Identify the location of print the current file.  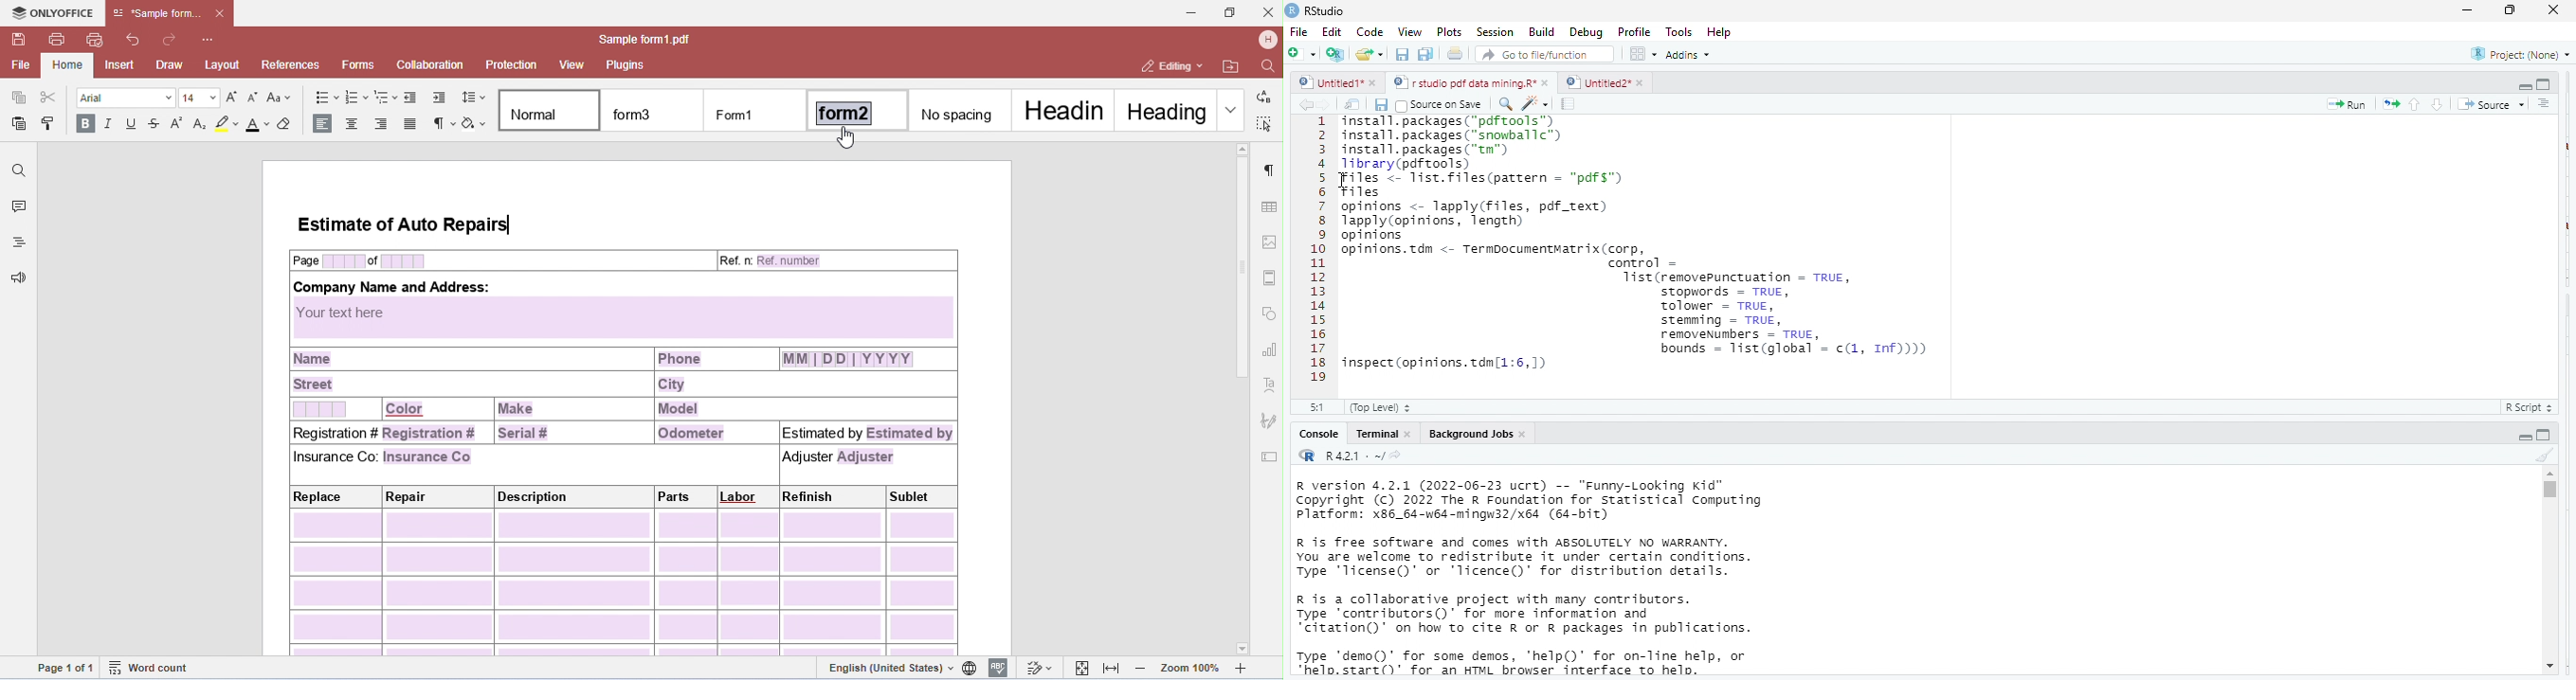
(1456, 55).